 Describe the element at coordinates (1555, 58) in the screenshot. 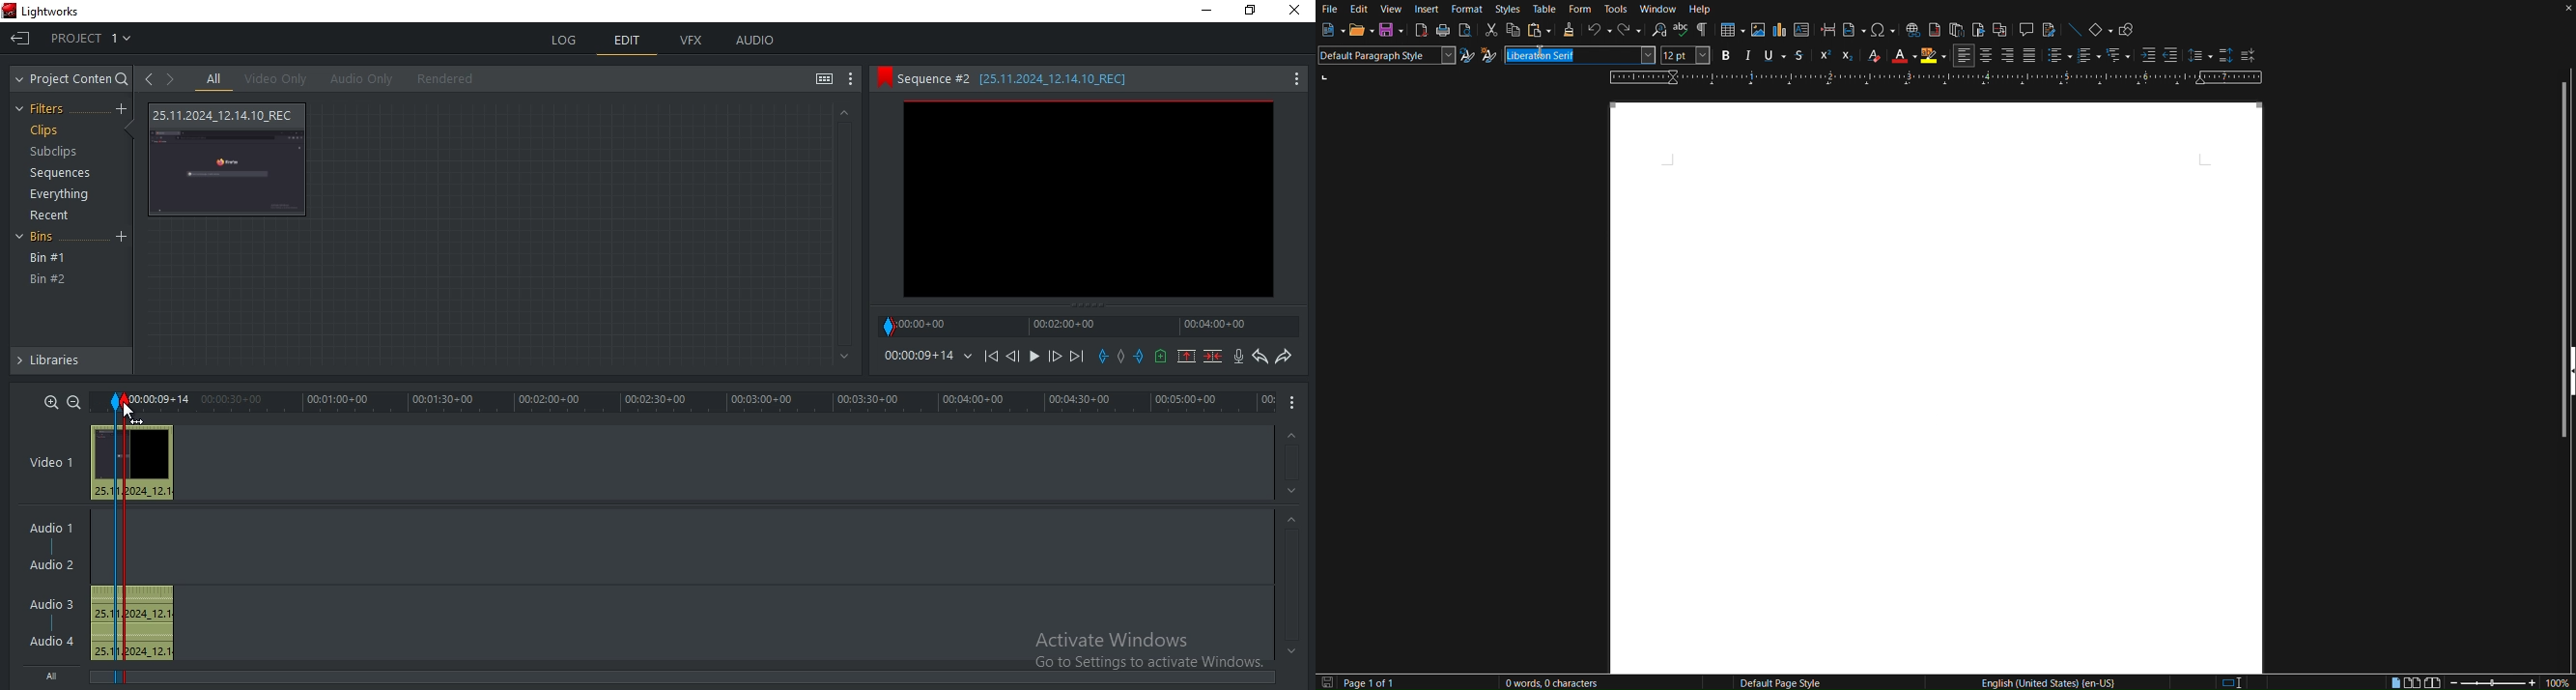

I see `Cursor` at that location.